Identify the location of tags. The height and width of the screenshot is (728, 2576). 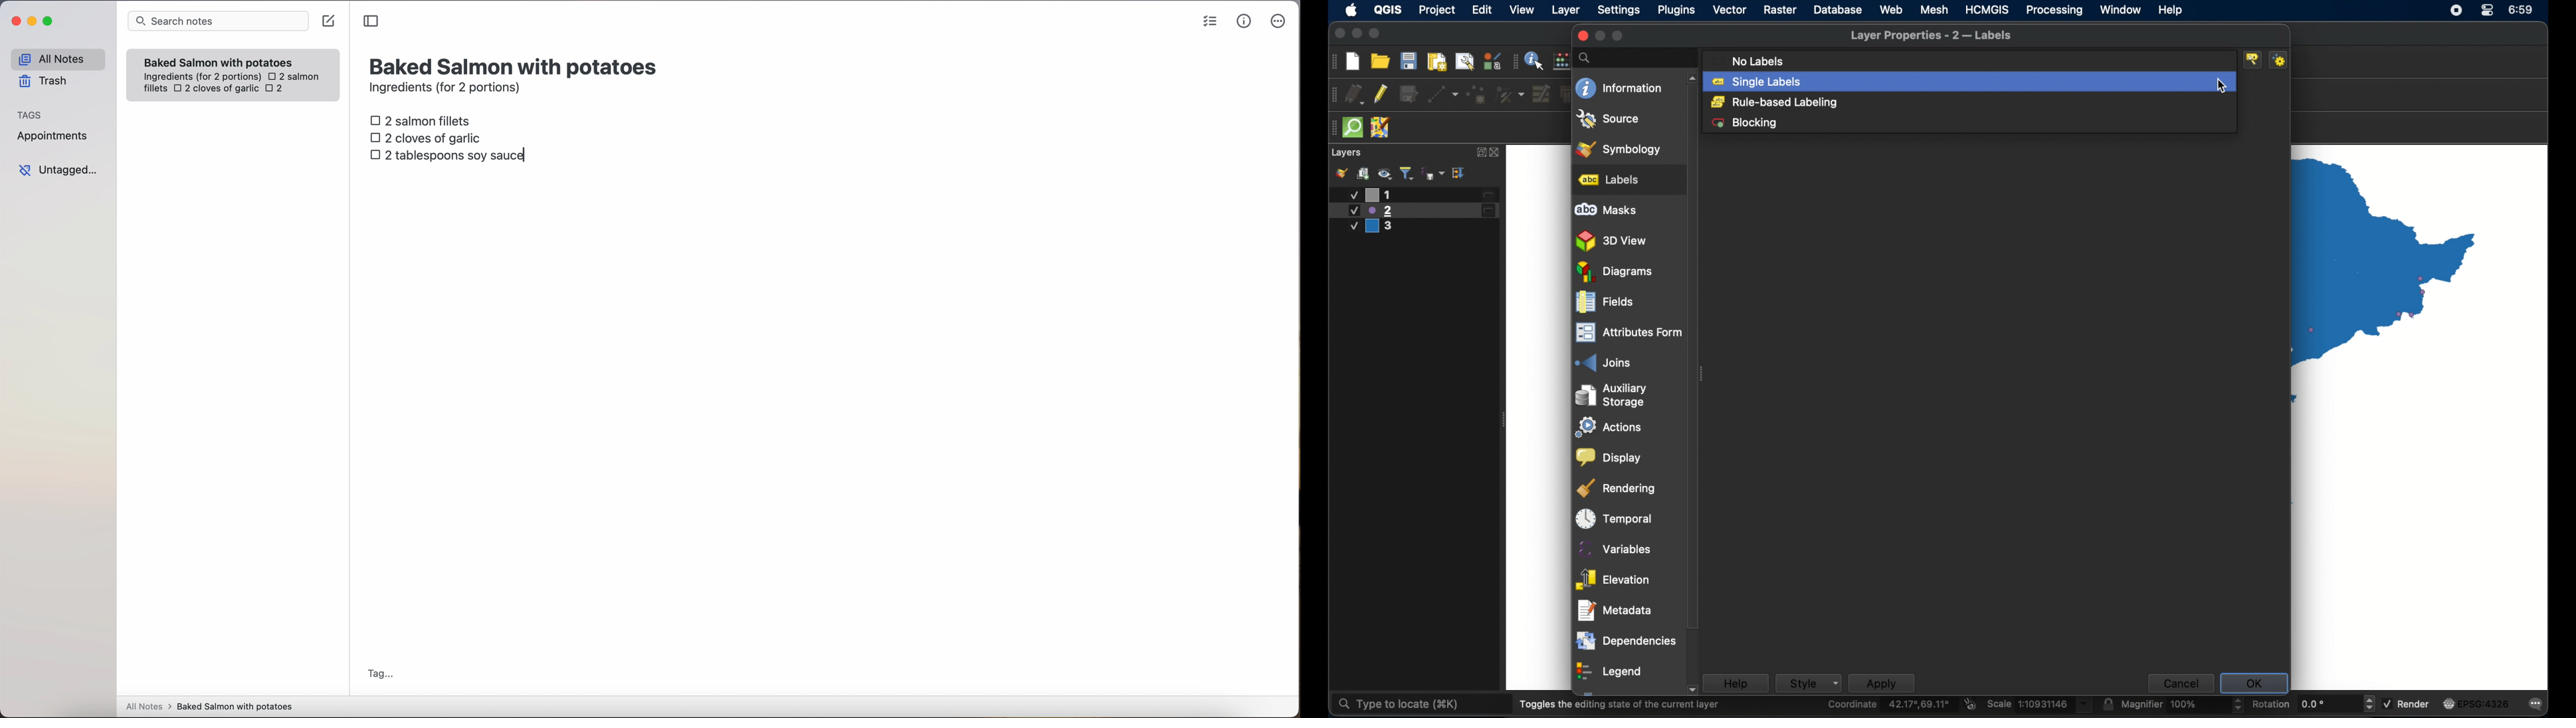
(30, 114).